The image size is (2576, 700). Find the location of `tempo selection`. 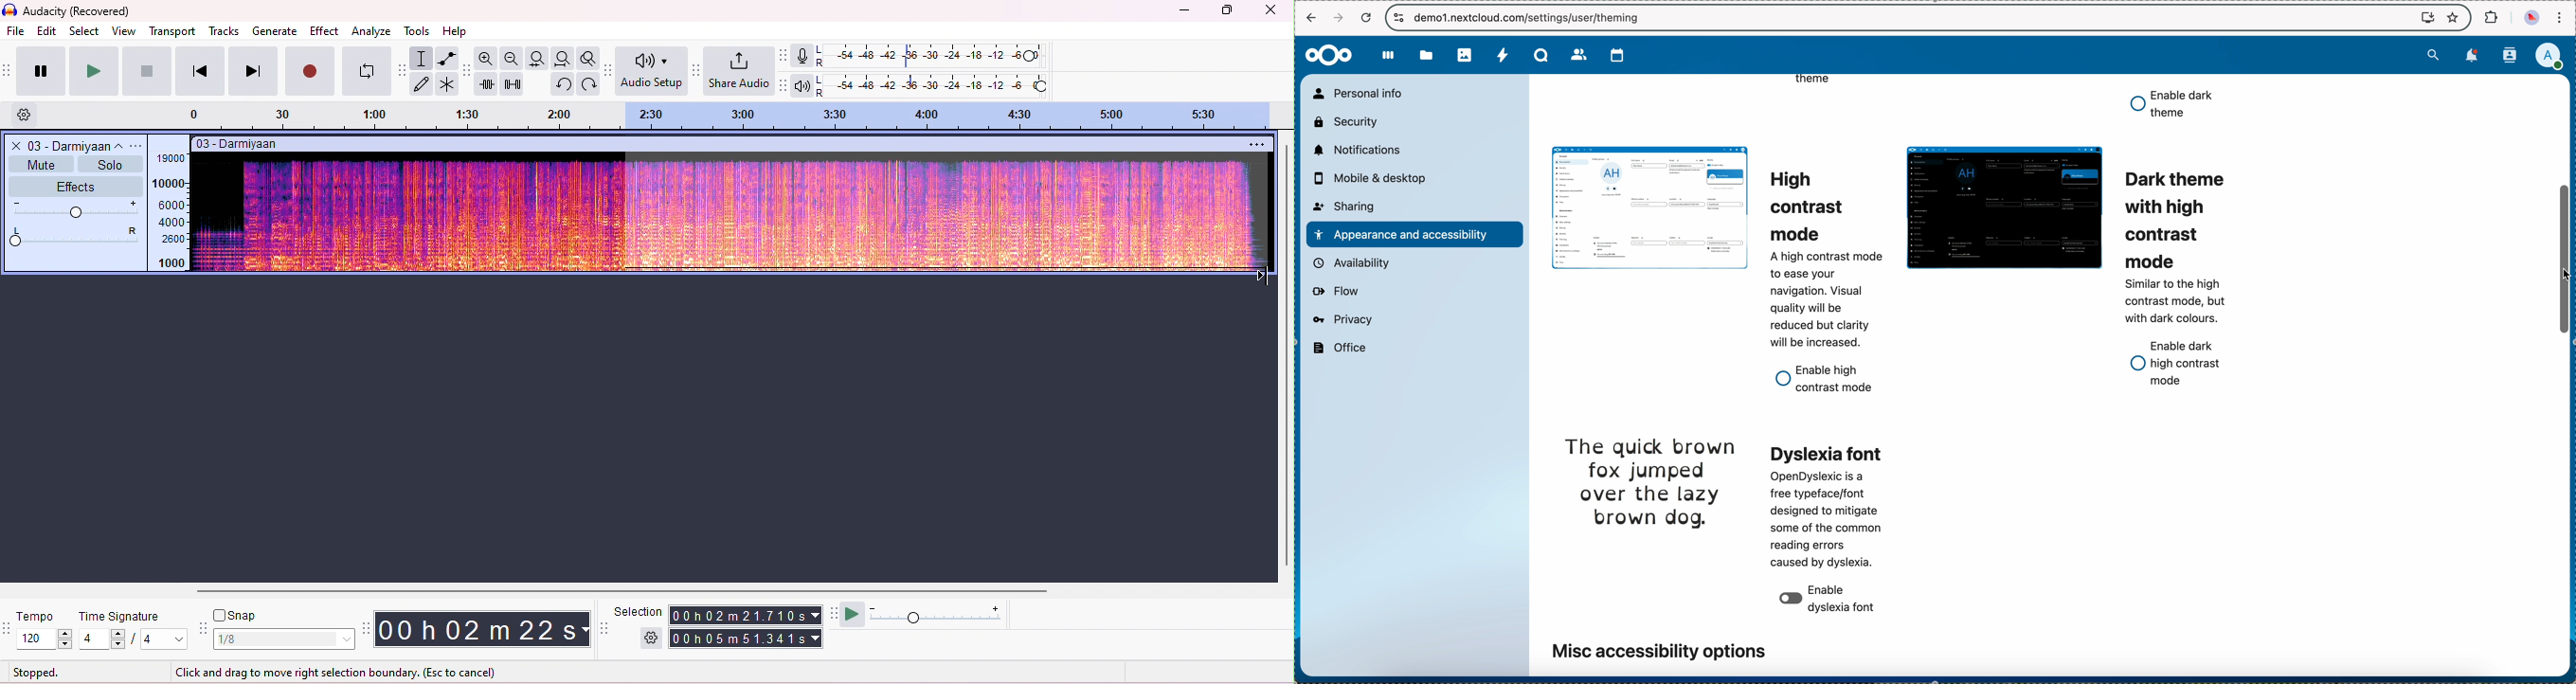

tempo selection is located at coordinates (46, 639).